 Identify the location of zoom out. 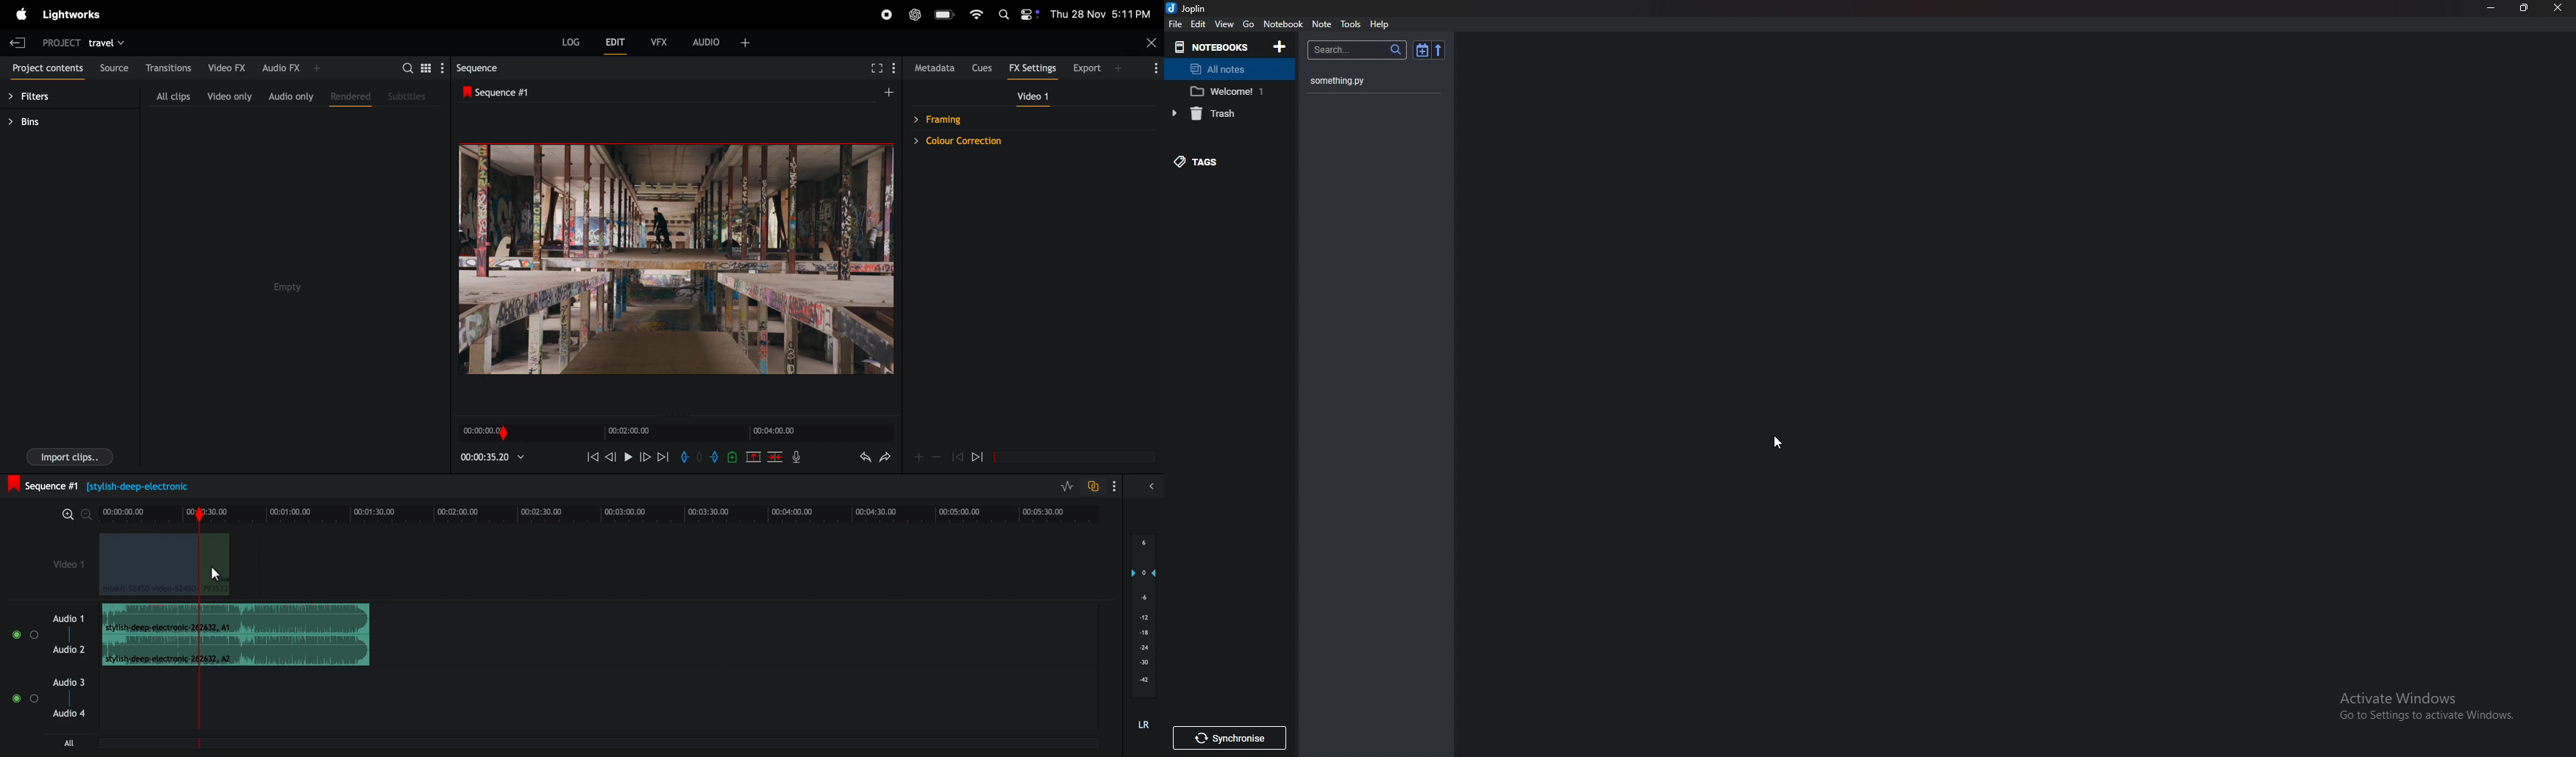
(937, 458).